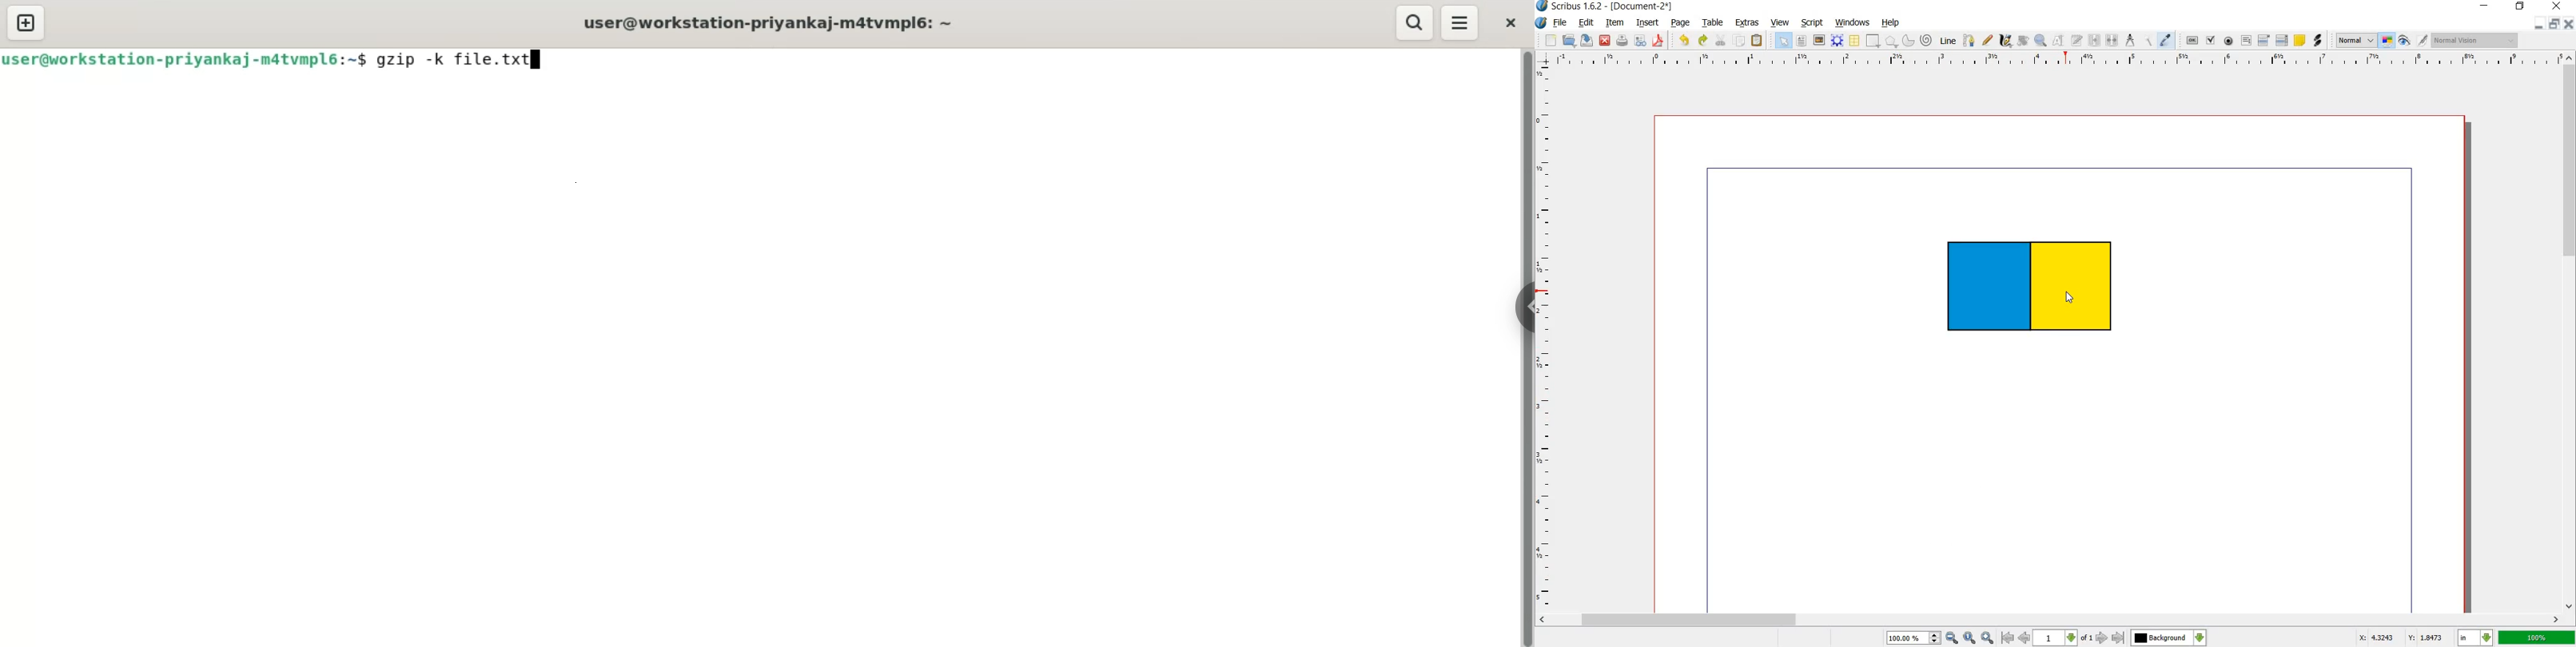  What do you see at coordinates (2301, 41) in the screenshot?
I see `text annotation` at bounding box center [2301, 41].